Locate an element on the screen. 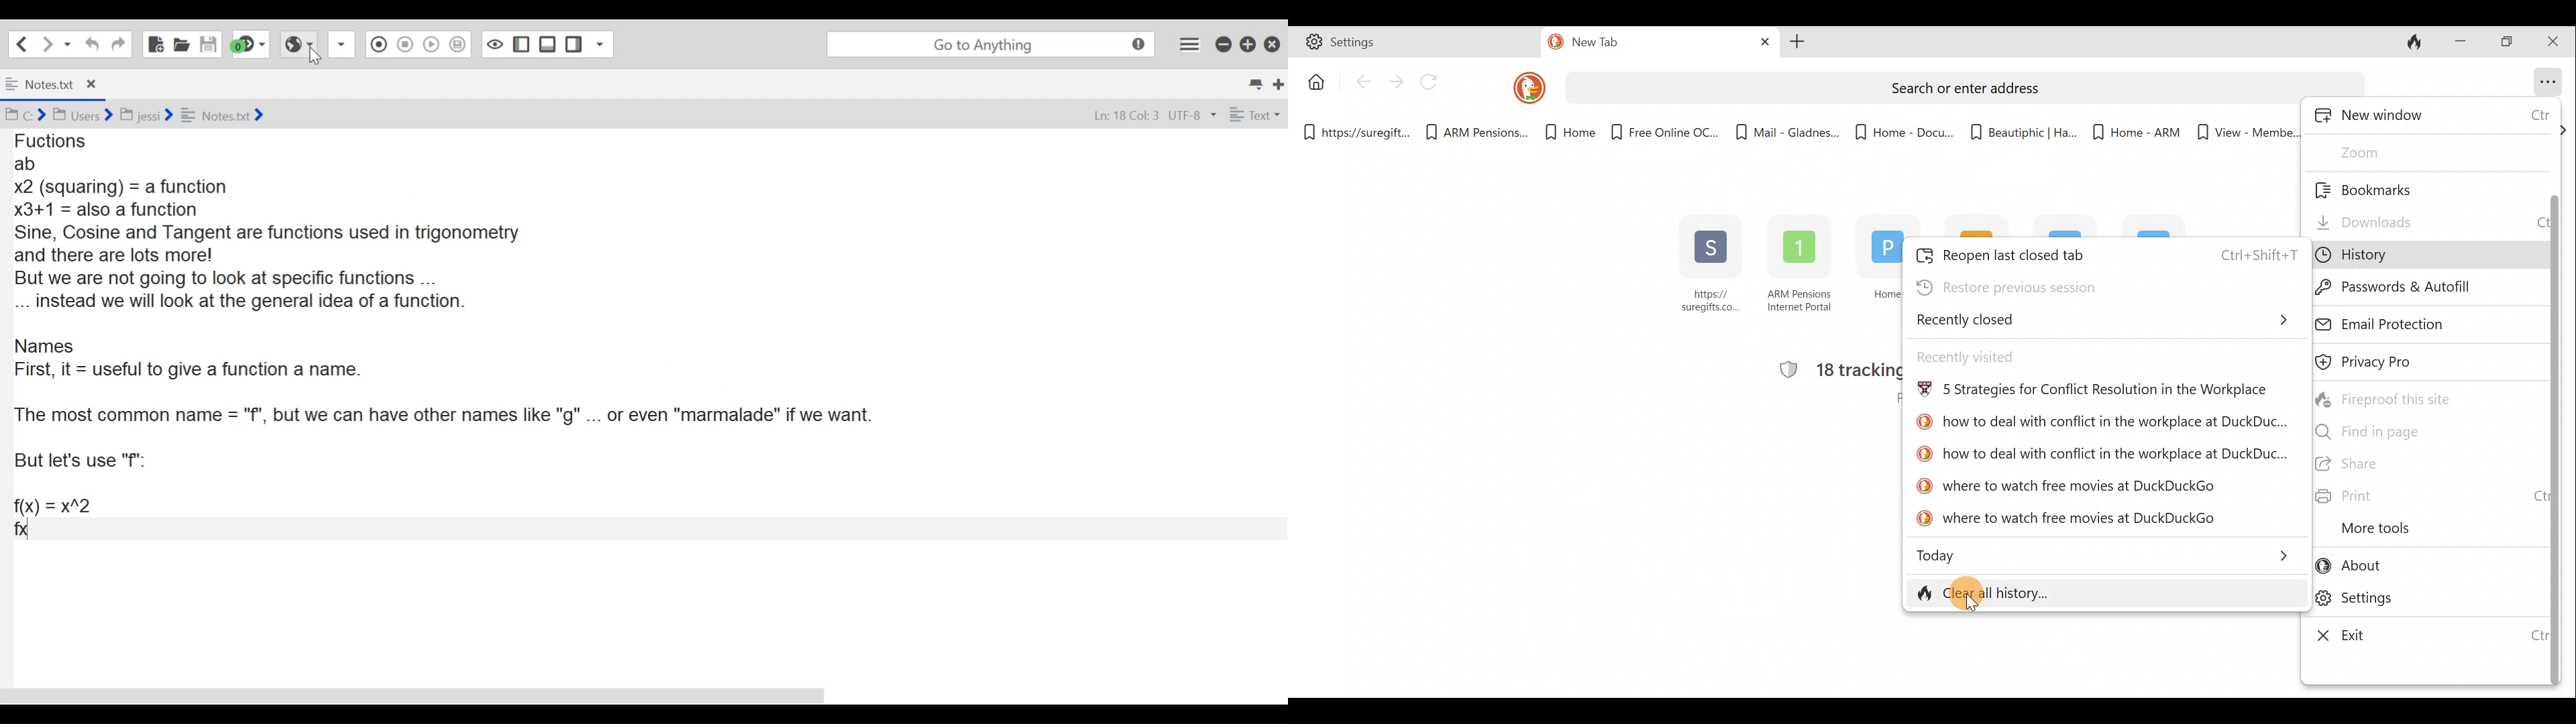  New tab is located at coordinates (1275, 83).